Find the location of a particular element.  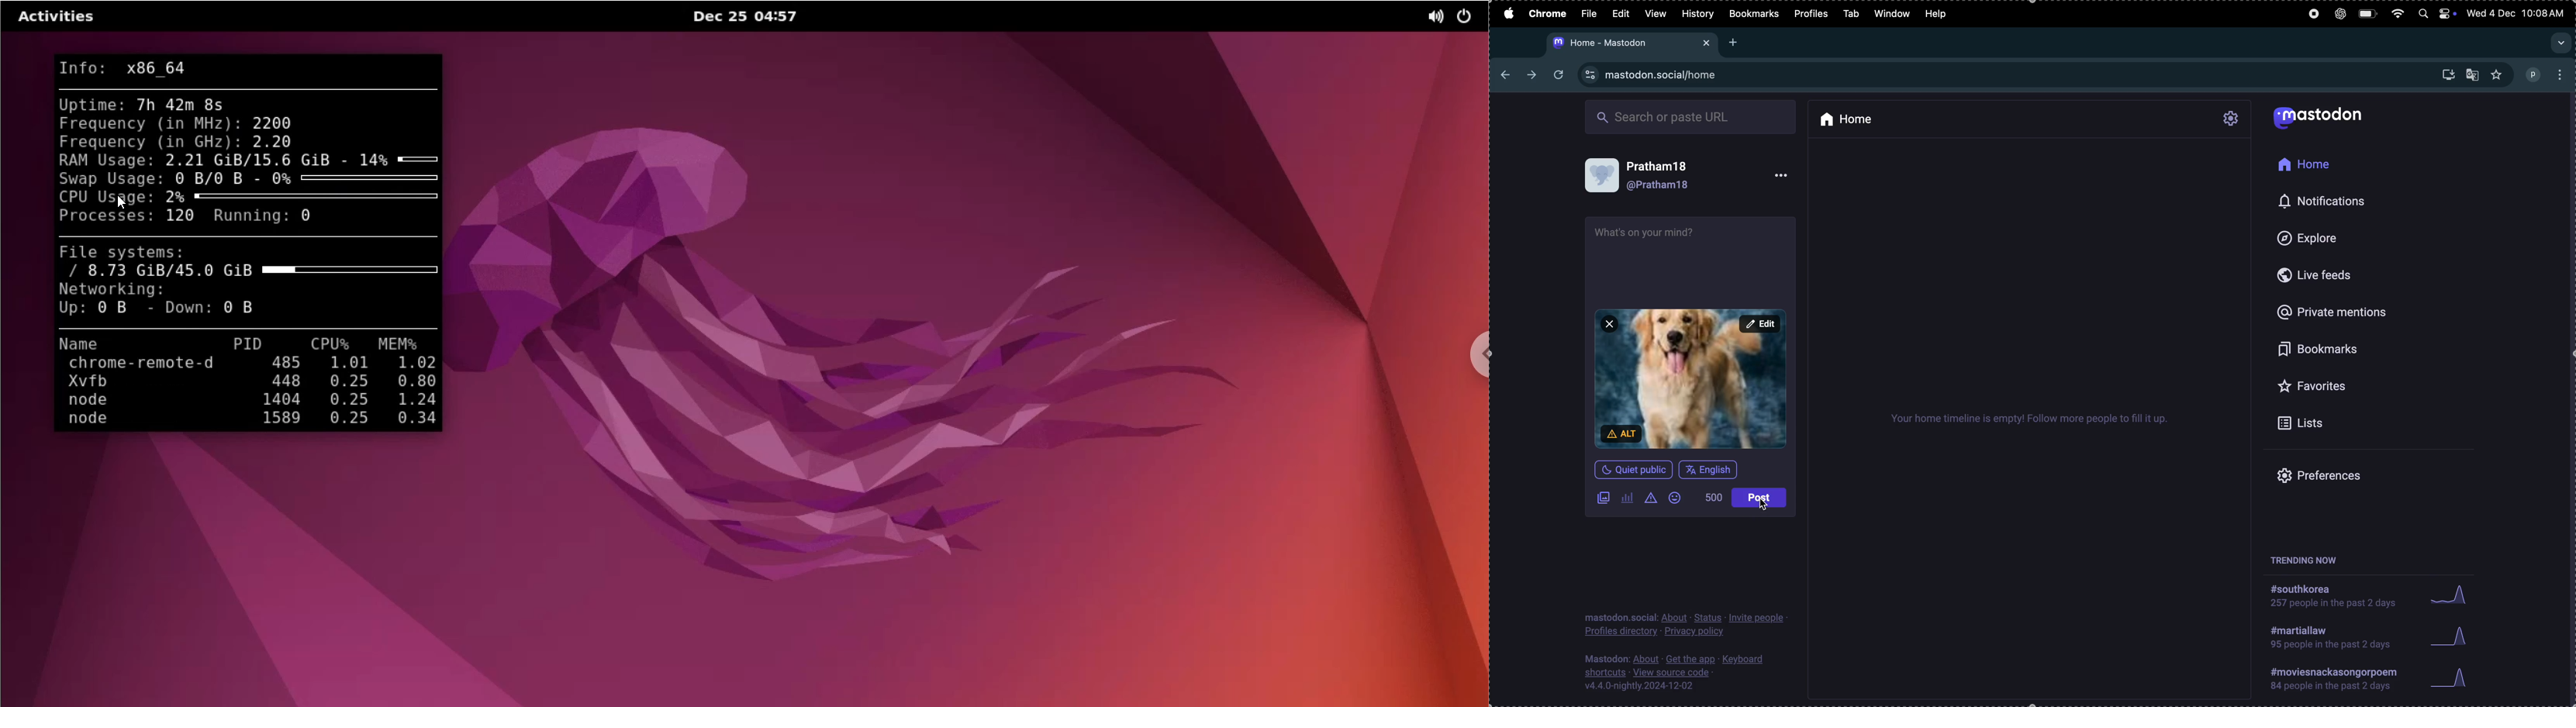

date and time is located at coordinates (2517, 15).